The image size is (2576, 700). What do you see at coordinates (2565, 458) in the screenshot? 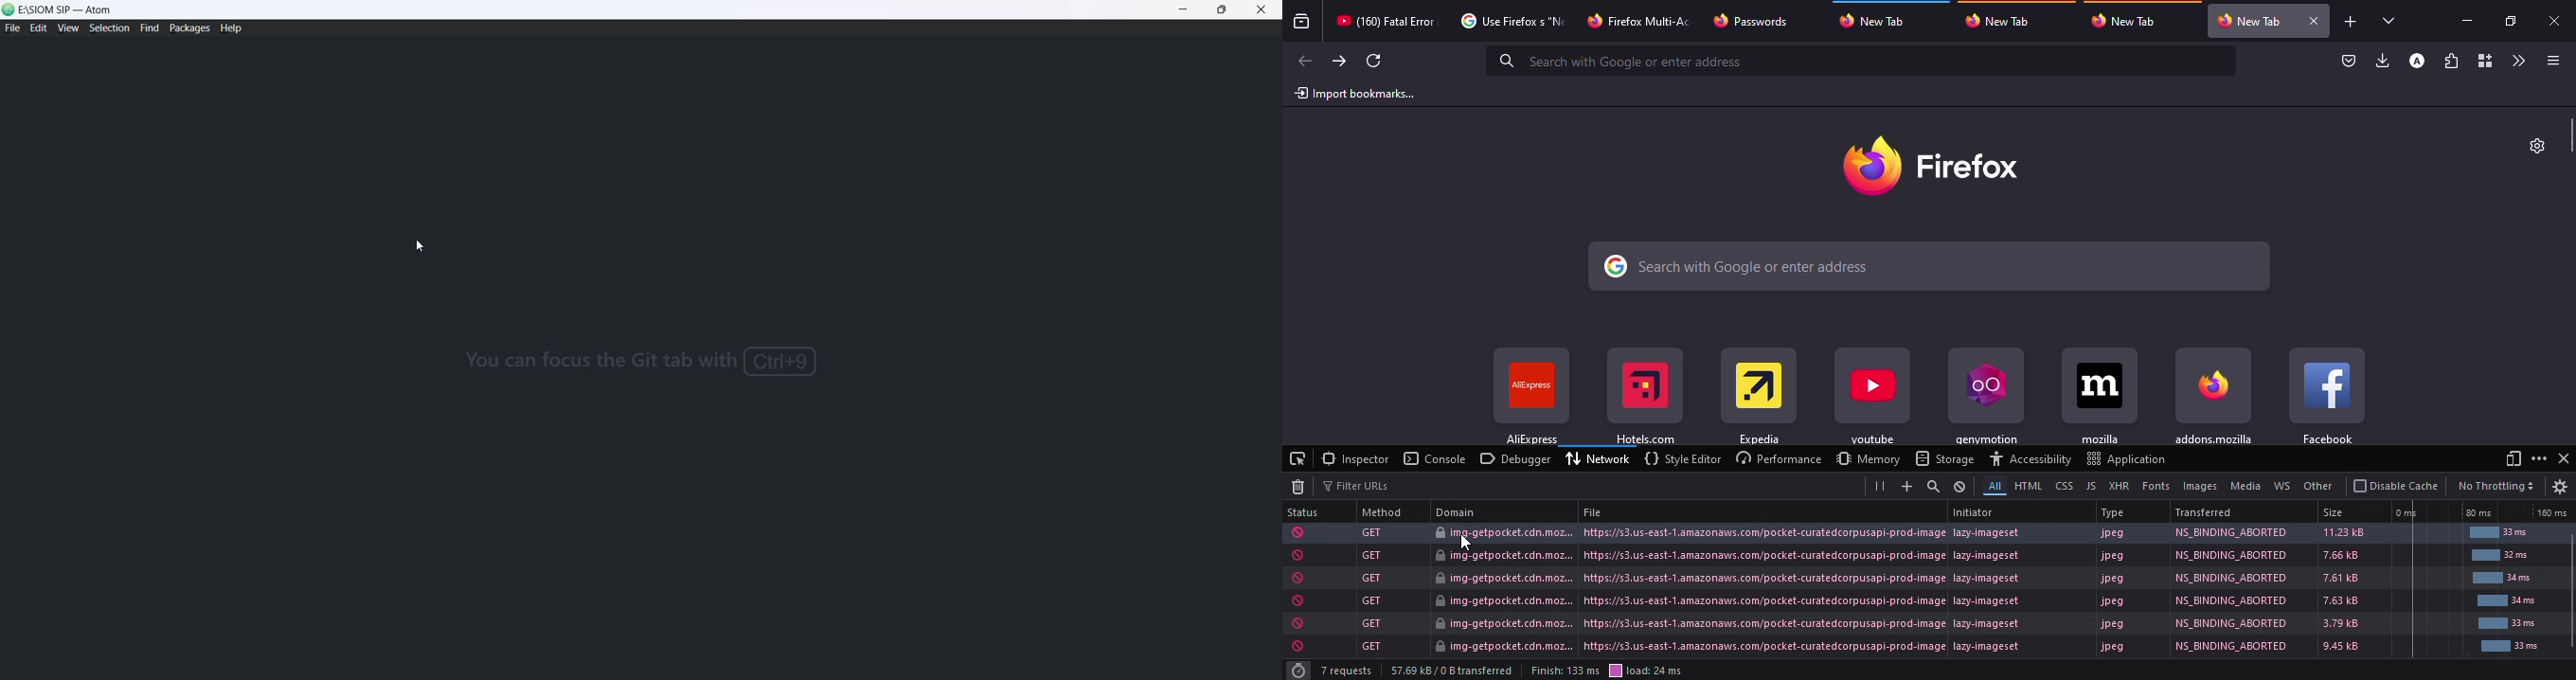
I see `close` at bounding box center [2565, 458].